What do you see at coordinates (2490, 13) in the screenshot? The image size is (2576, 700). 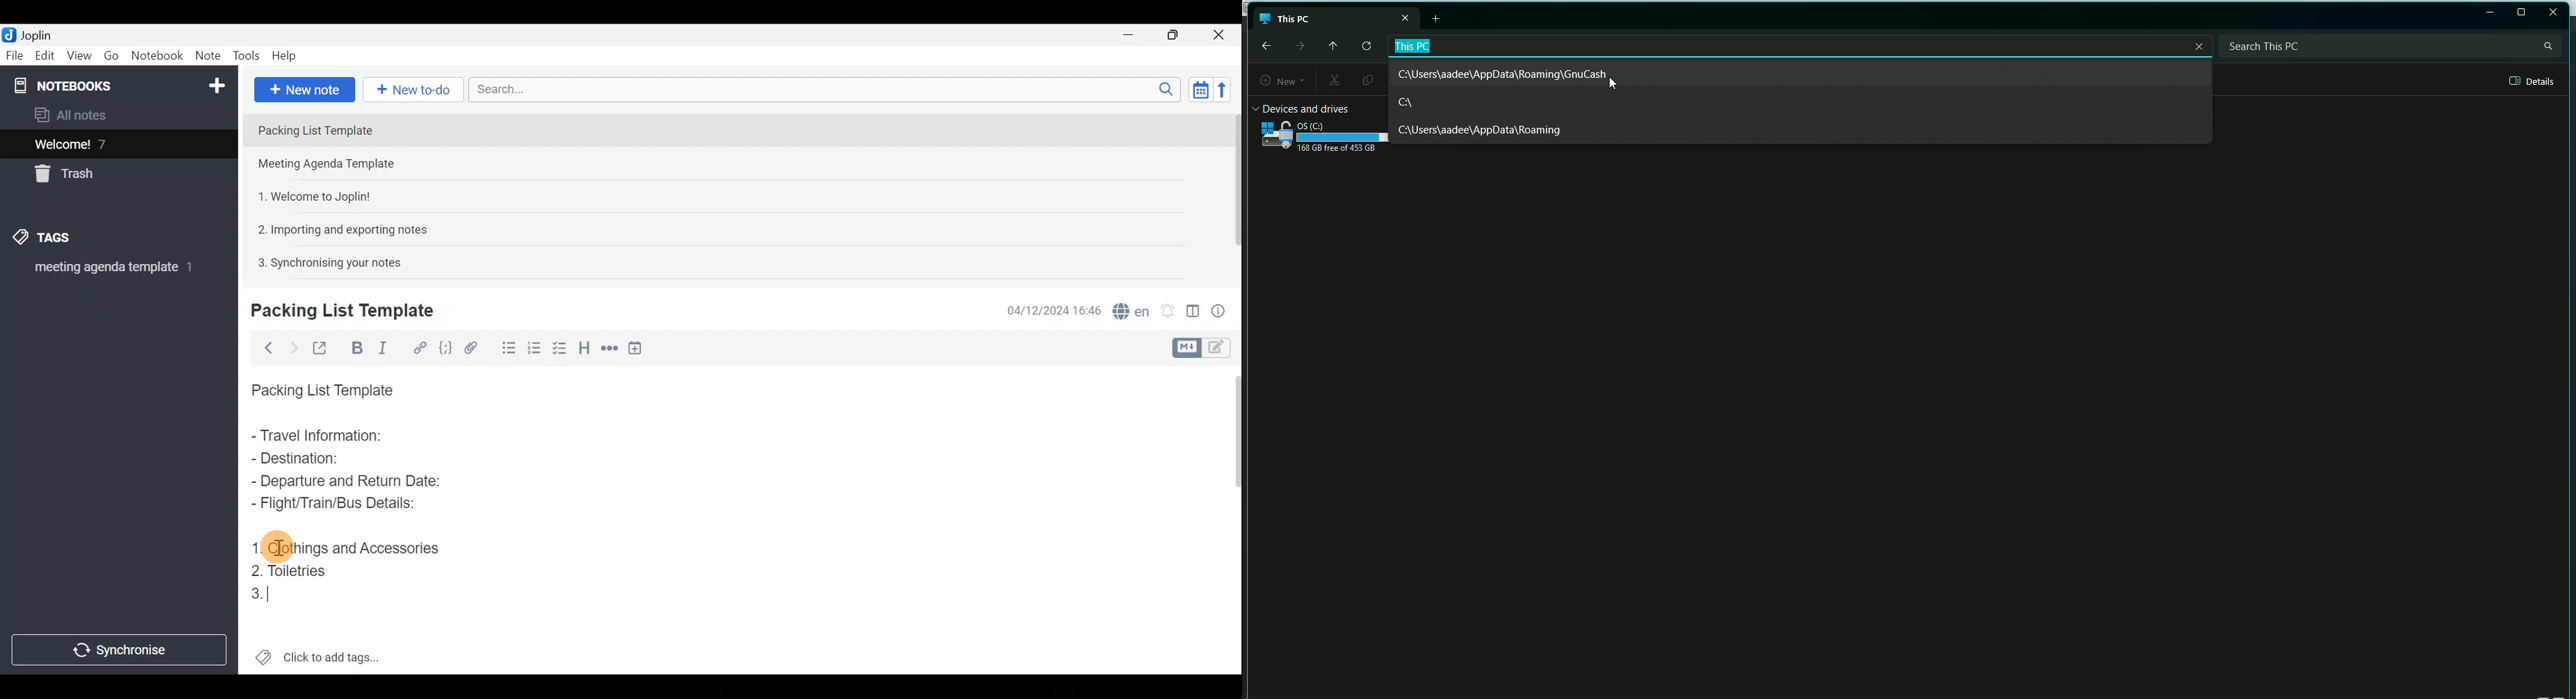 I see `Restore` at bounding box center [2490, 13].